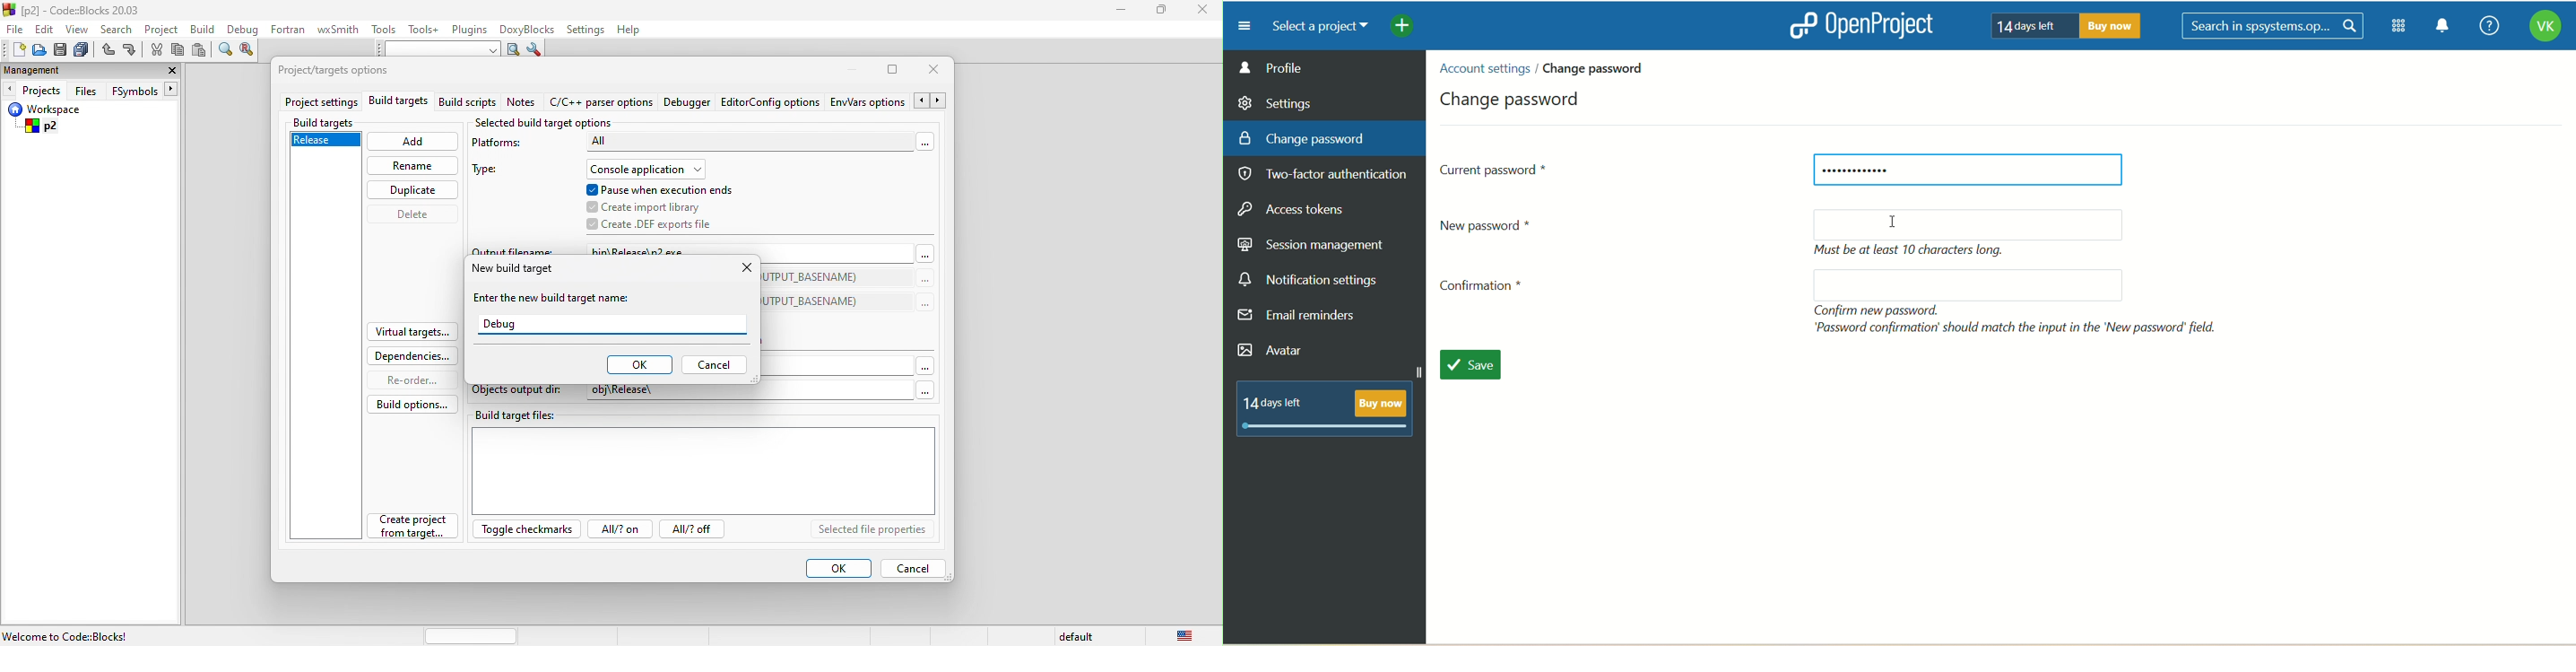 The width and height of the screenshot is (2576, 672). Describe the element at coordinates (701, 463) in the screenshot. I see `build target file` at that location.